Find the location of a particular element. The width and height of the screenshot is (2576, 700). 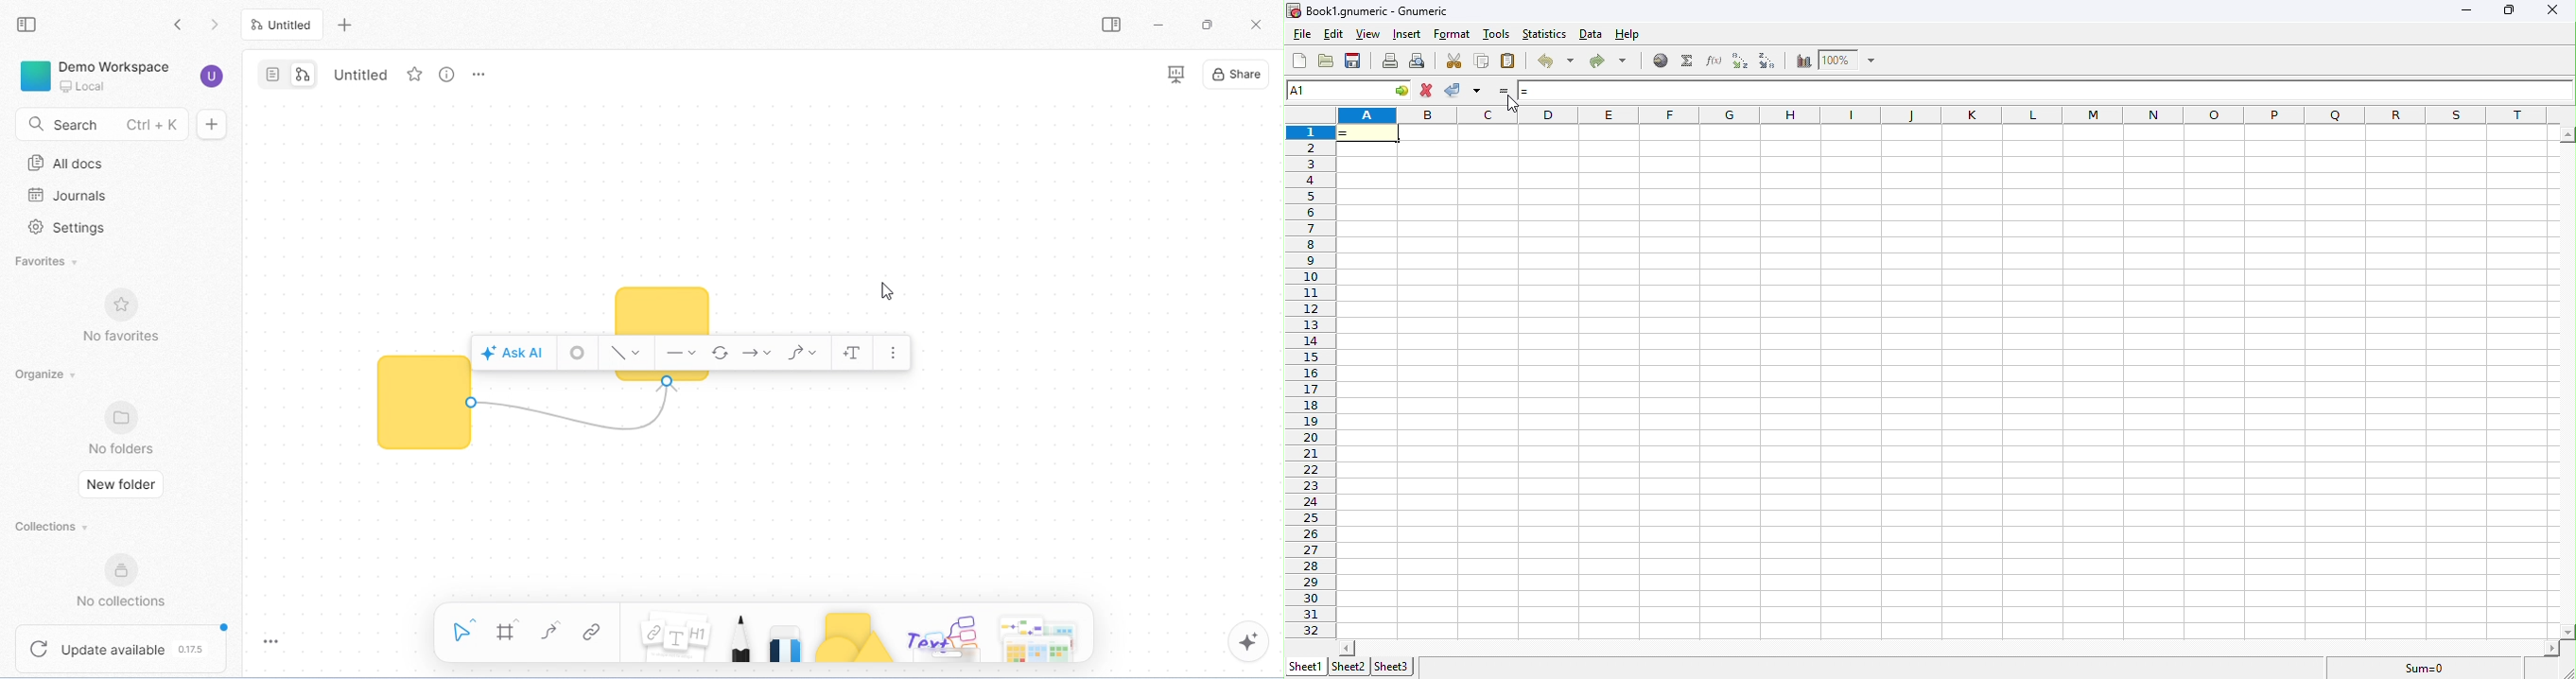

insert is located at coordinates (1409, 34).